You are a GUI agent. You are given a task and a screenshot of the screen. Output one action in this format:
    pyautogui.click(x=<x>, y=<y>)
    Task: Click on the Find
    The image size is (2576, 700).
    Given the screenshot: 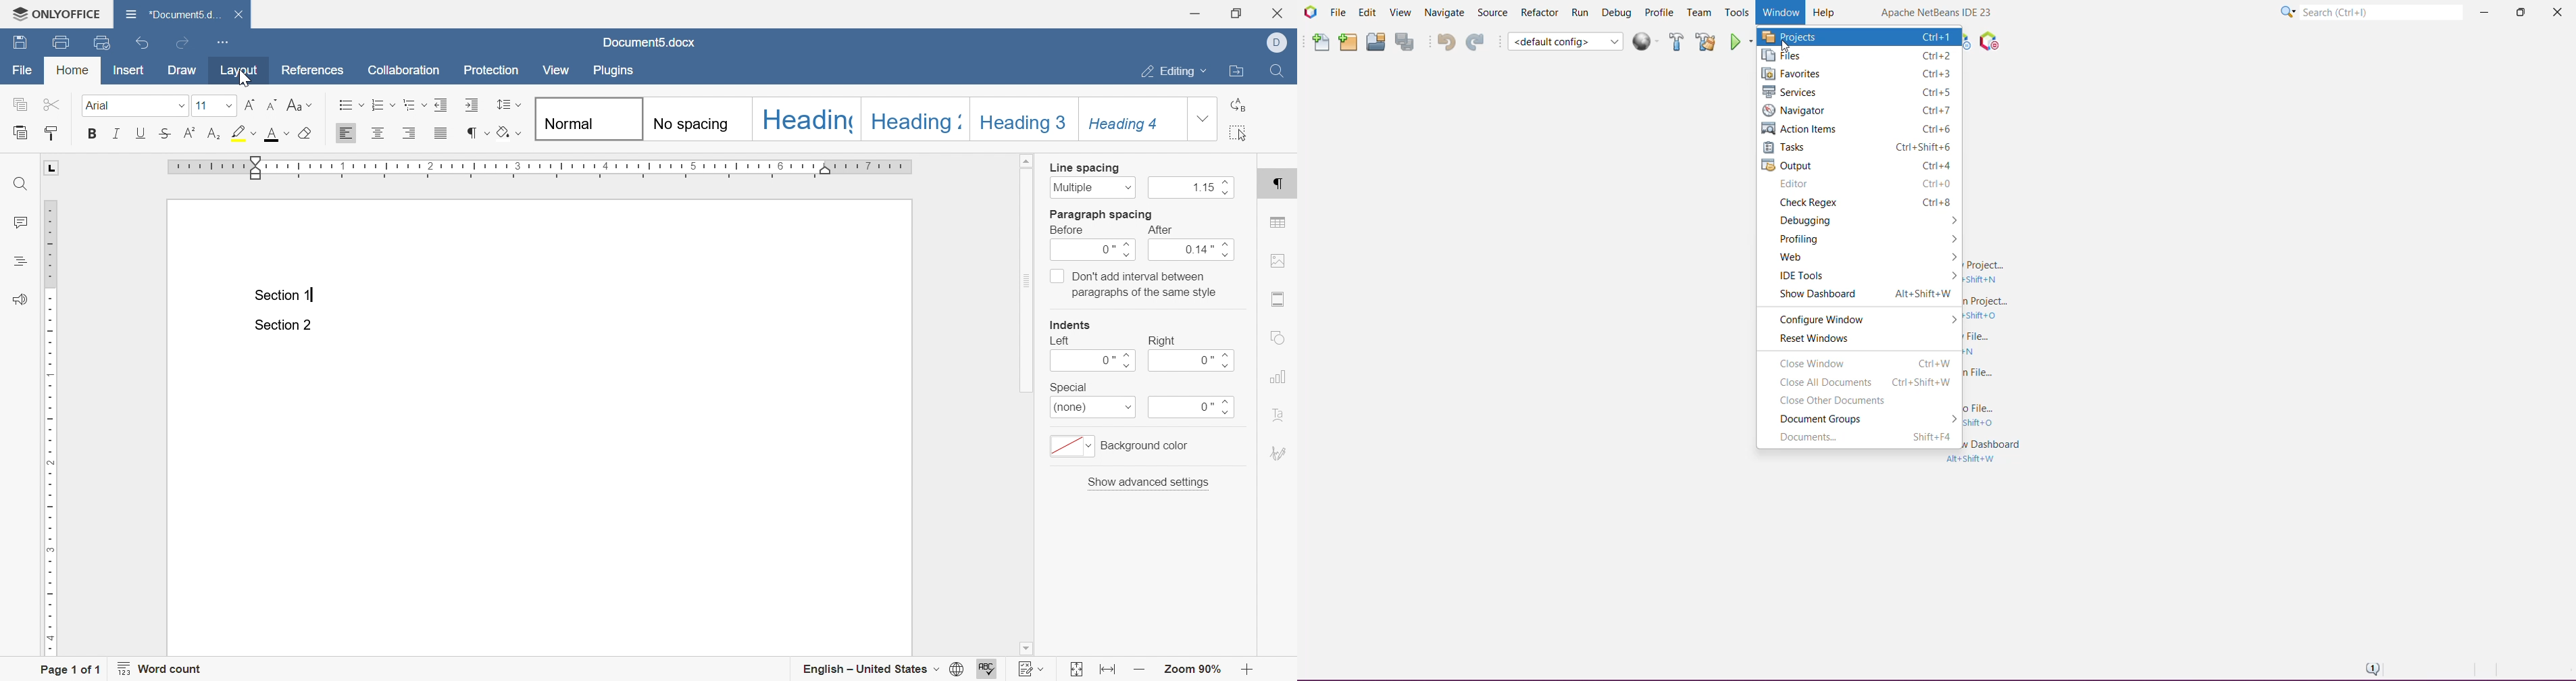 What is the action you would take?
    pyautogui.click(x=1276, y=70)
    